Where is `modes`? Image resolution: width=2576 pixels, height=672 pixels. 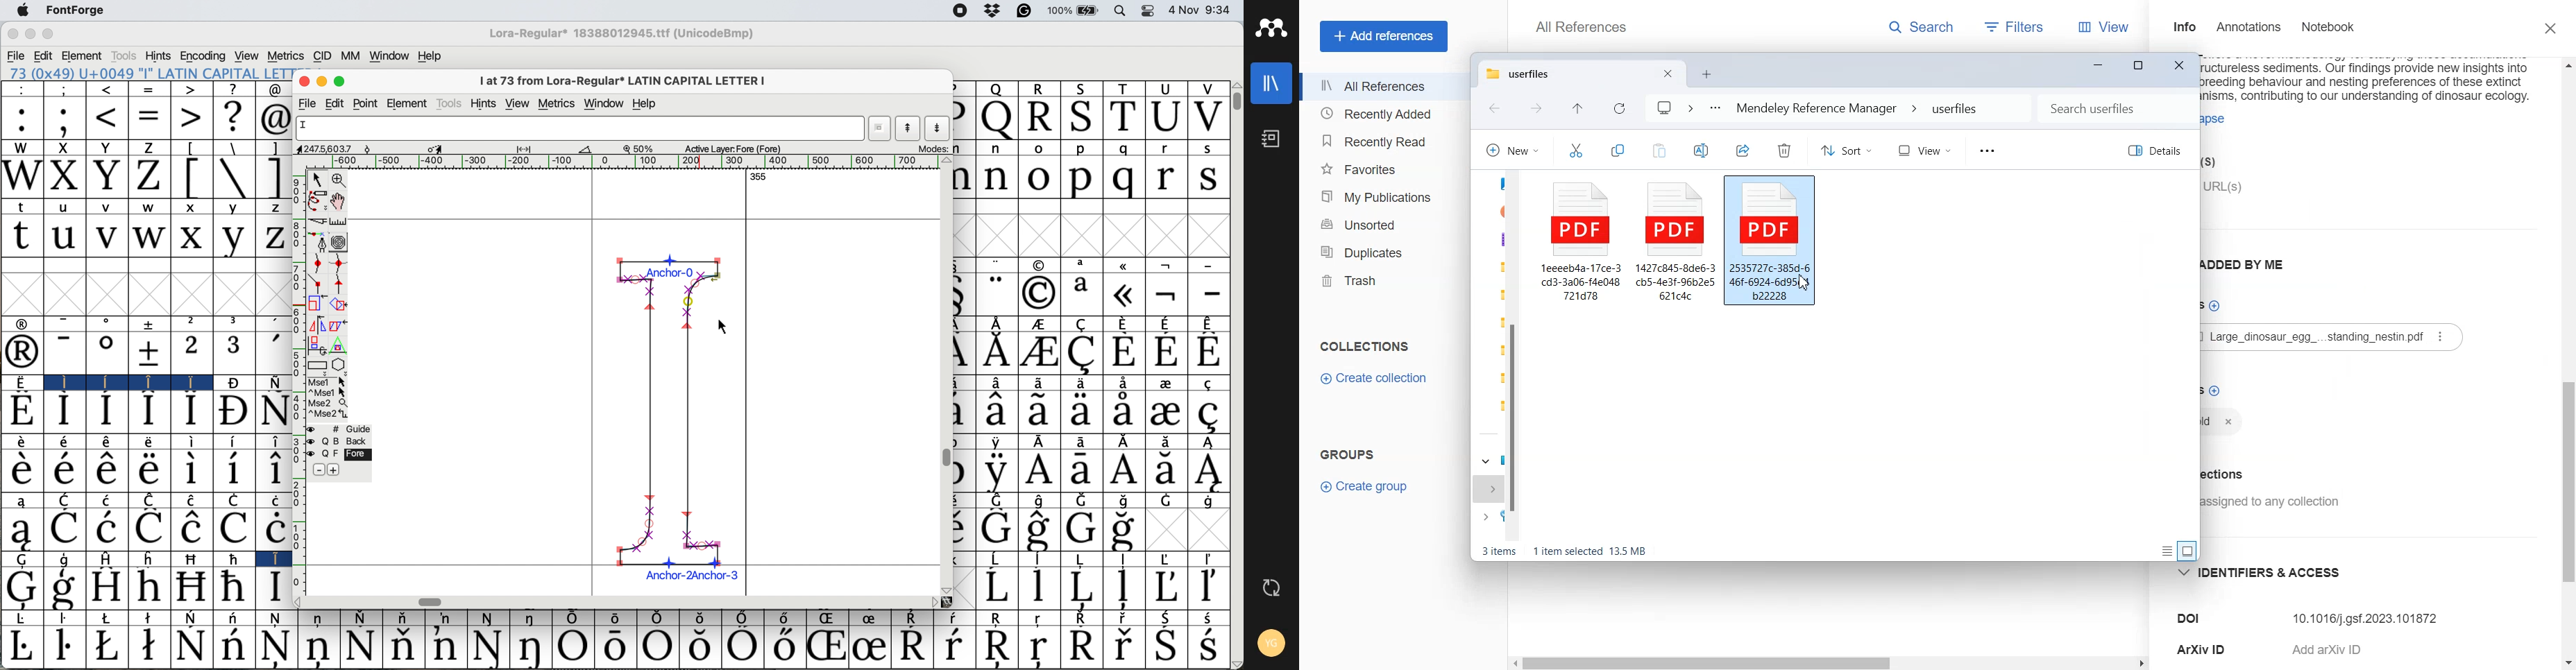
modes is located at coordinates (935, 149).